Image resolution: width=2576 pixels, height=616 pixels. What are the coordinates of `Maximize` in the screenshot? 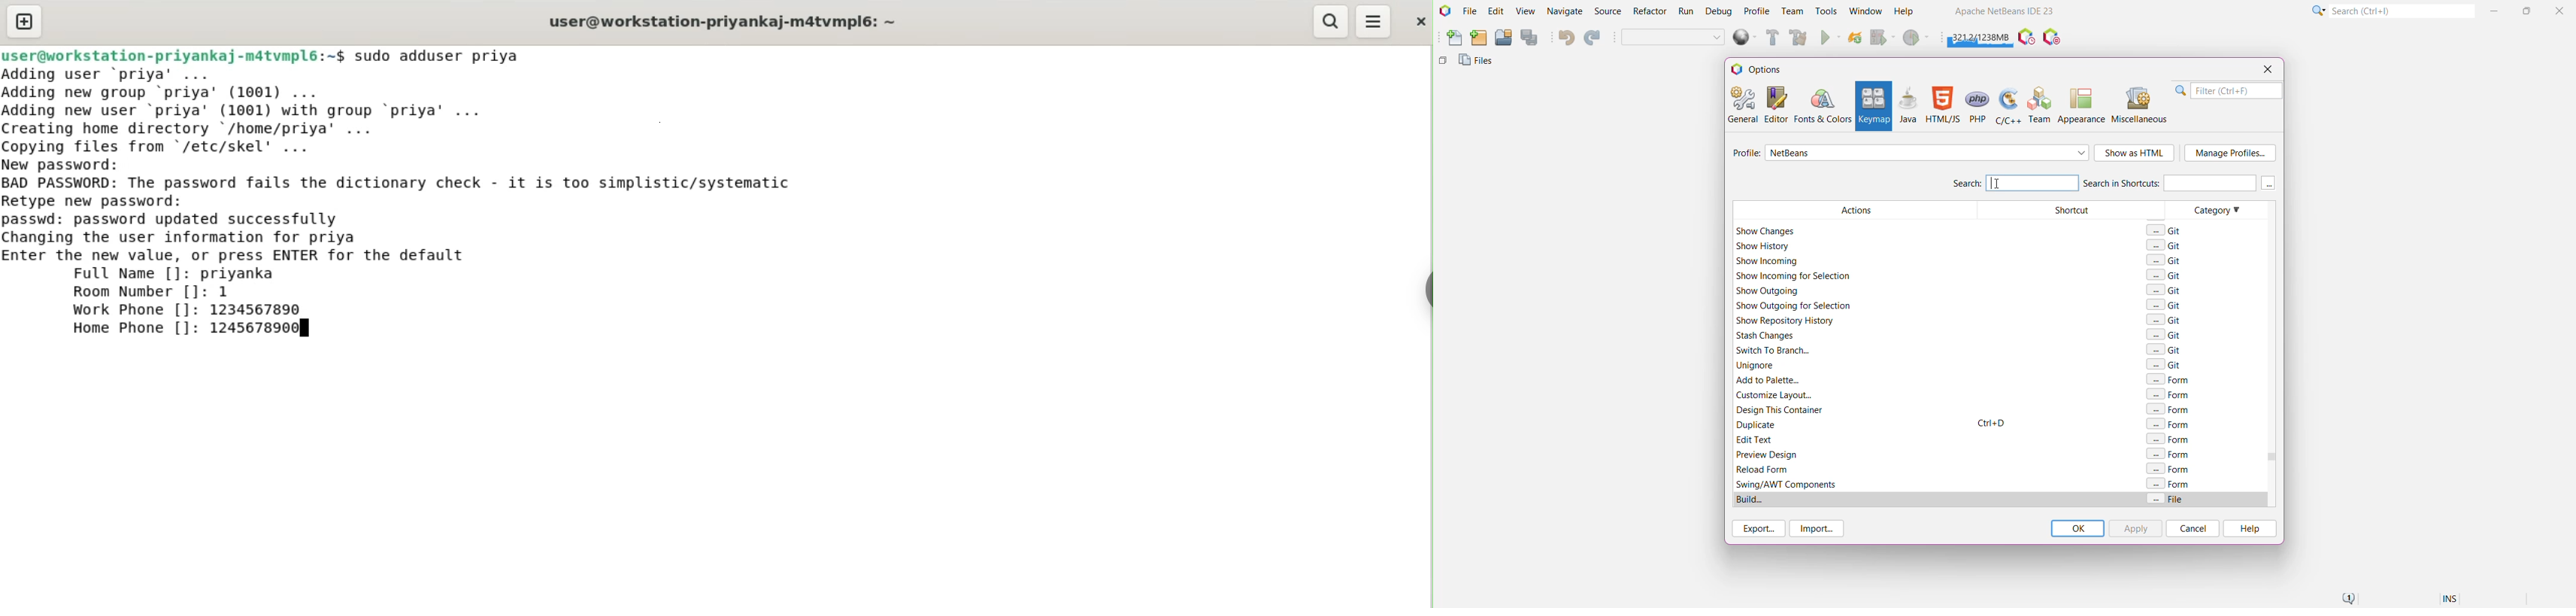 It's located at (2529, 10).